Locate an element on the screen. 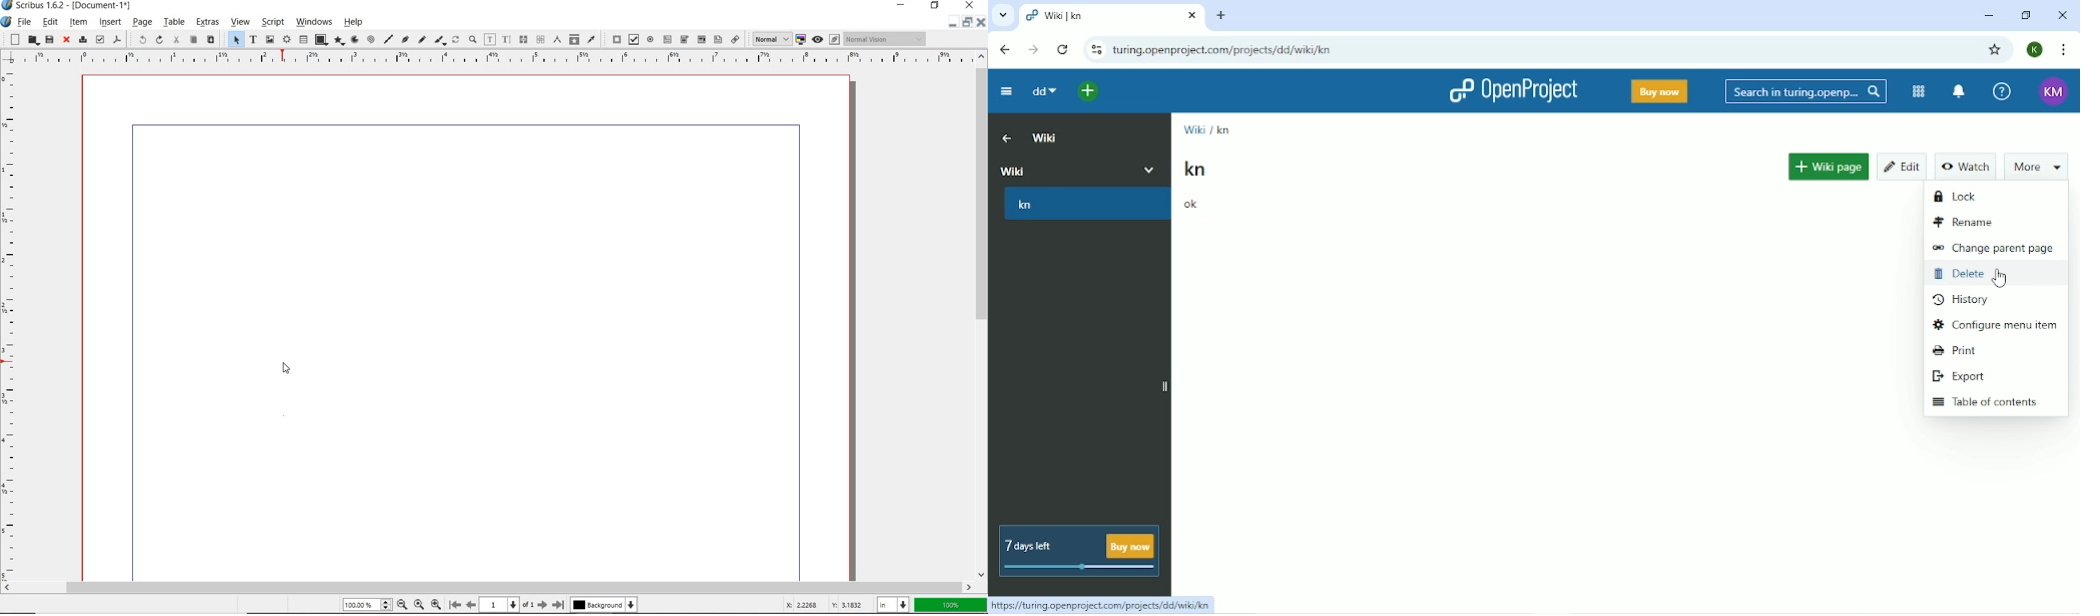 This screenshot has width=2100, height=616. normal is located at coordinates (770, 39).